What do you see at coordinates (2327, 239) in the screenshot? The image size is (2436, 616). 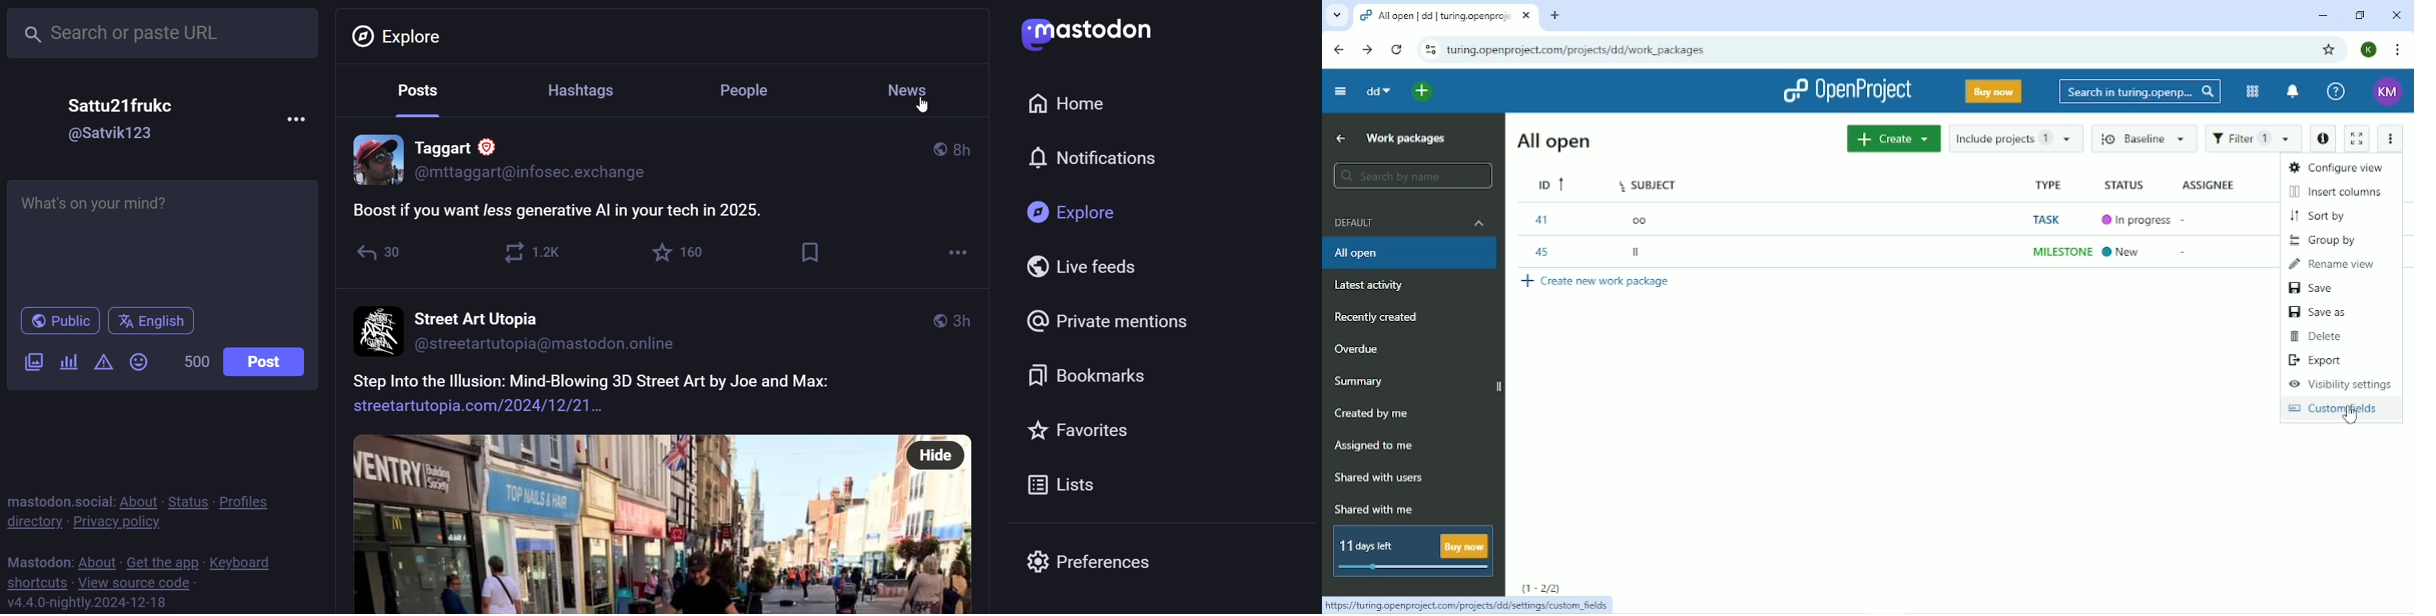 I see `Group by` at bounding box center [2327, 239].